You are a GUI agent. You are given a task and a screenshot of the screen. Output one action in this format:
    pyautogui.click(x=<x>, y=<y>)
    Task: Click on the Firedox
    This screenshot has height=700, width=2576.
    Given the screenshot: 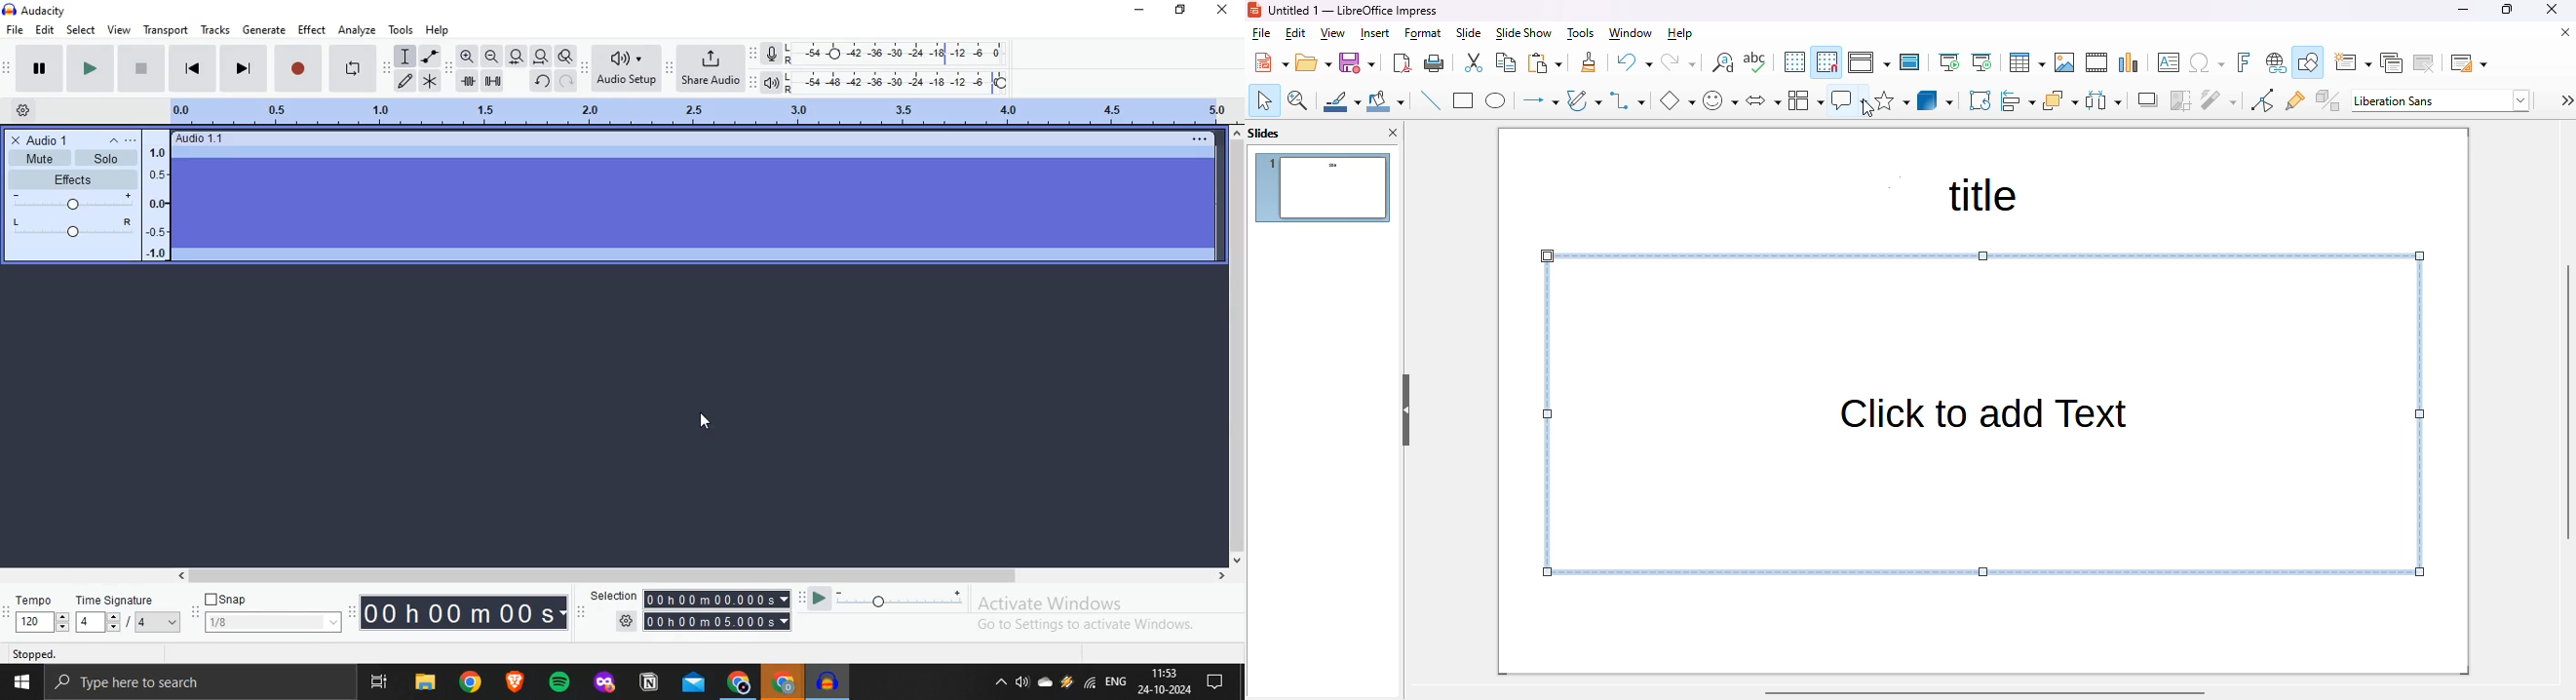 What is the action you would take?
    pyautogui.click(x=604, y=684)
    